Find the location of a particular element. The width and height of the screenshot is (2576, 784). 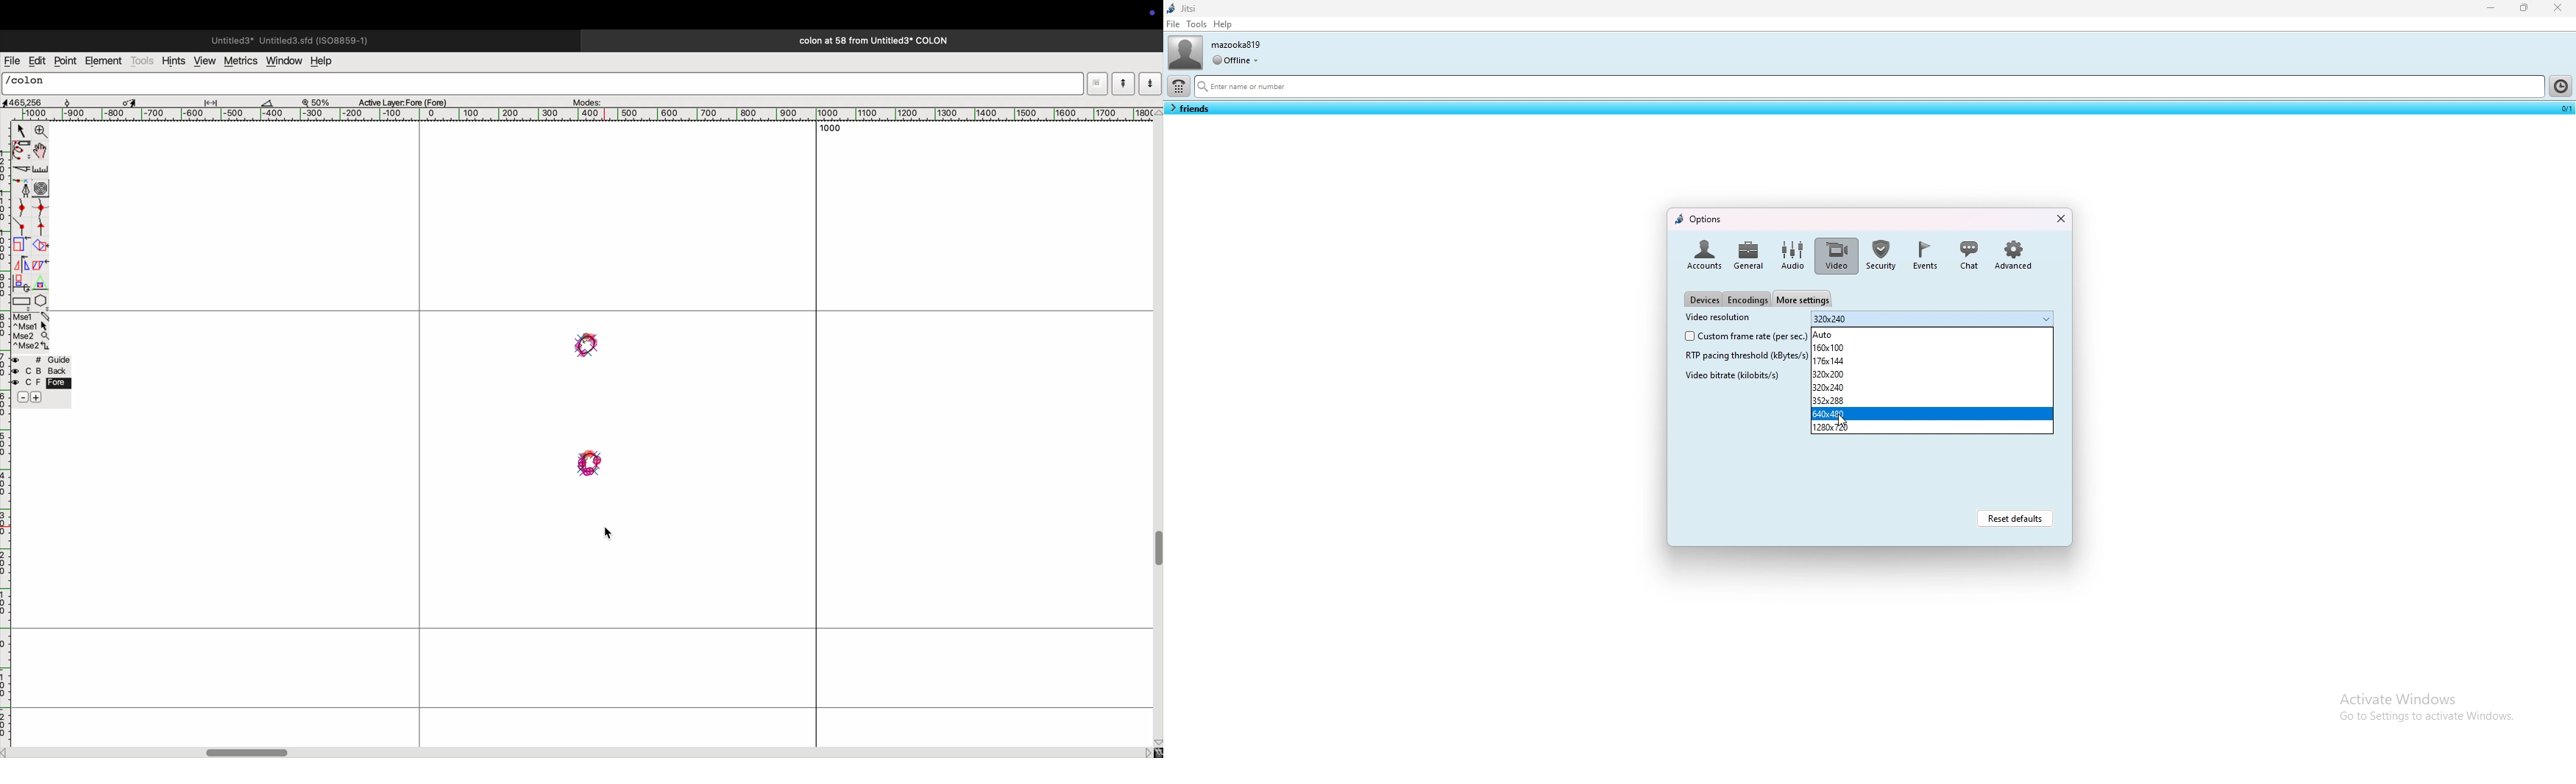

hwlp is located at coordinates (327, 62).